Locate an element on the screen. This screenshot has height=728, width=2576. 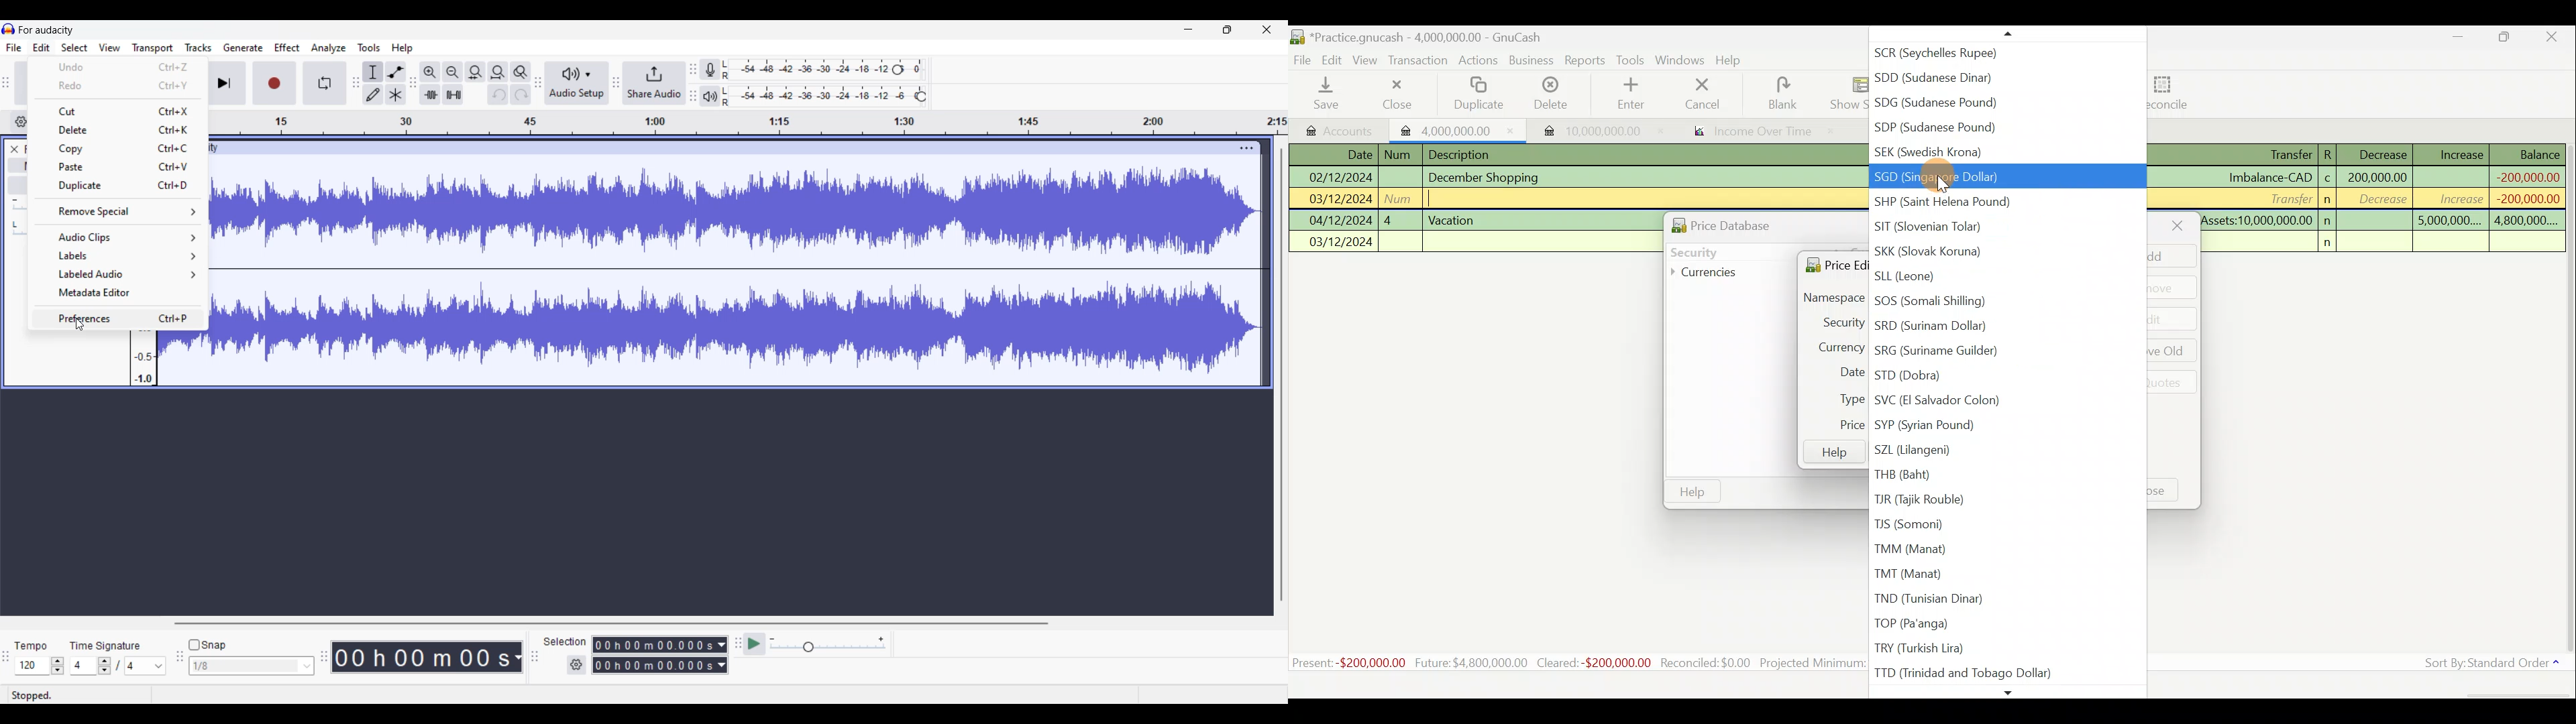
Business is located at coordinates (1532, 60).